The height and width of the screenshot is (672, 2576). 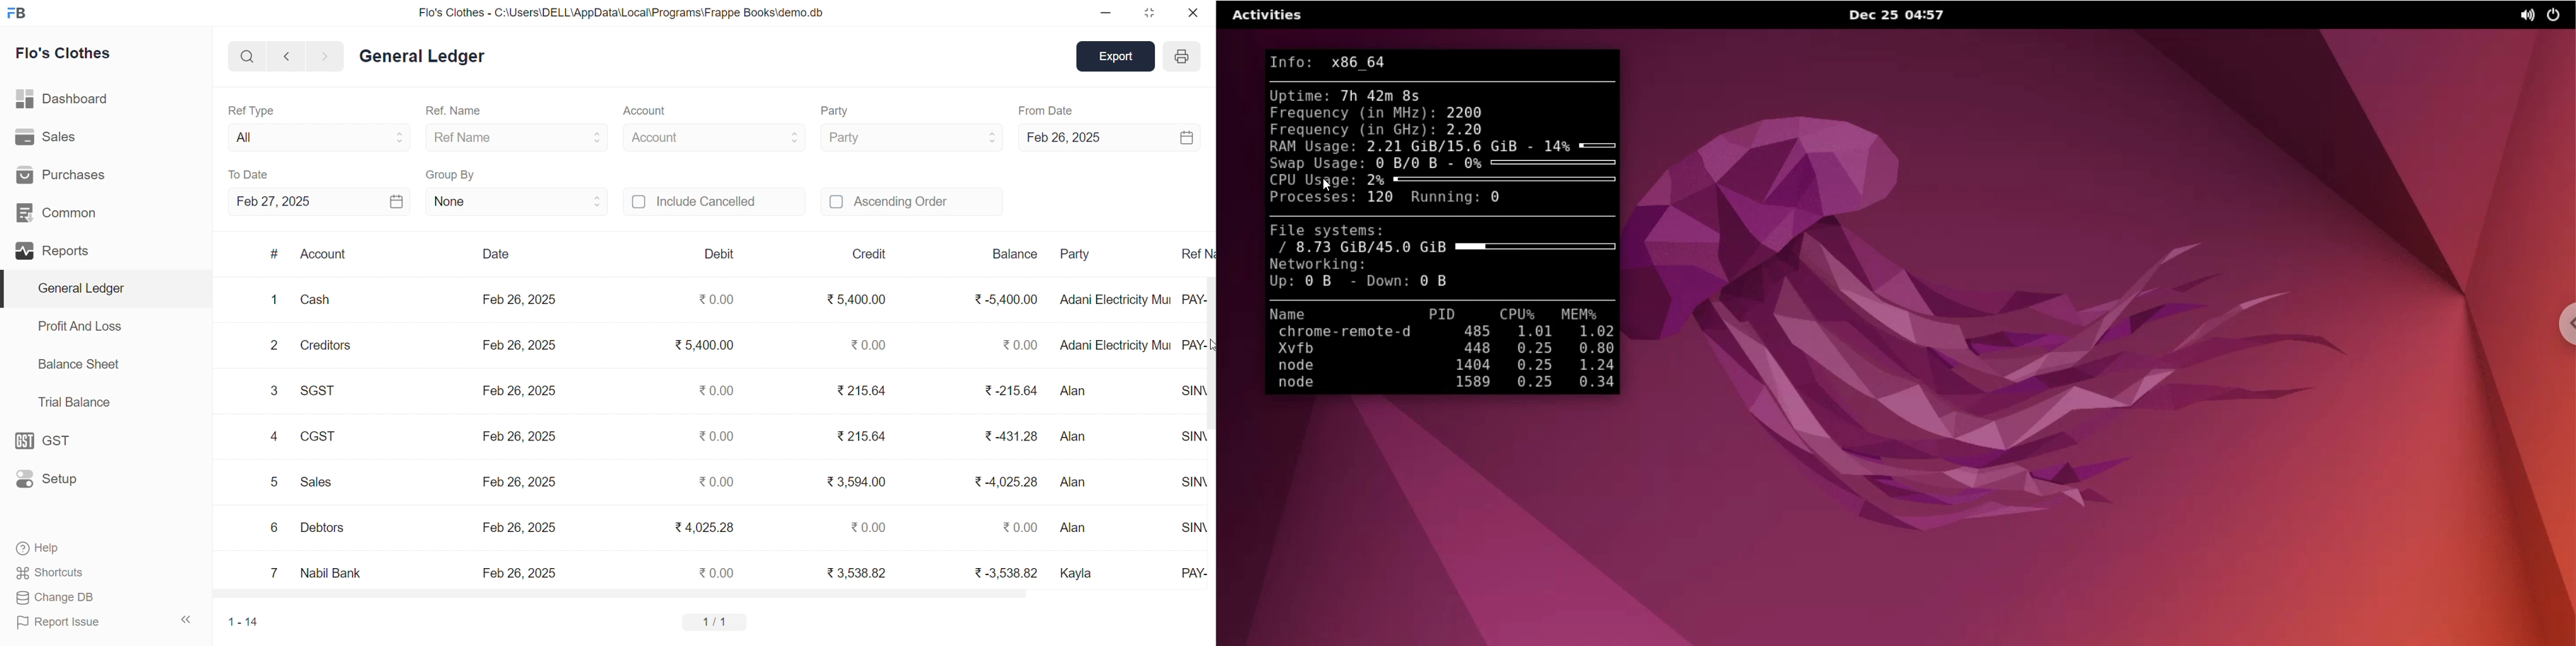 I want to click on SINV-, so click(x=1187, y=436).